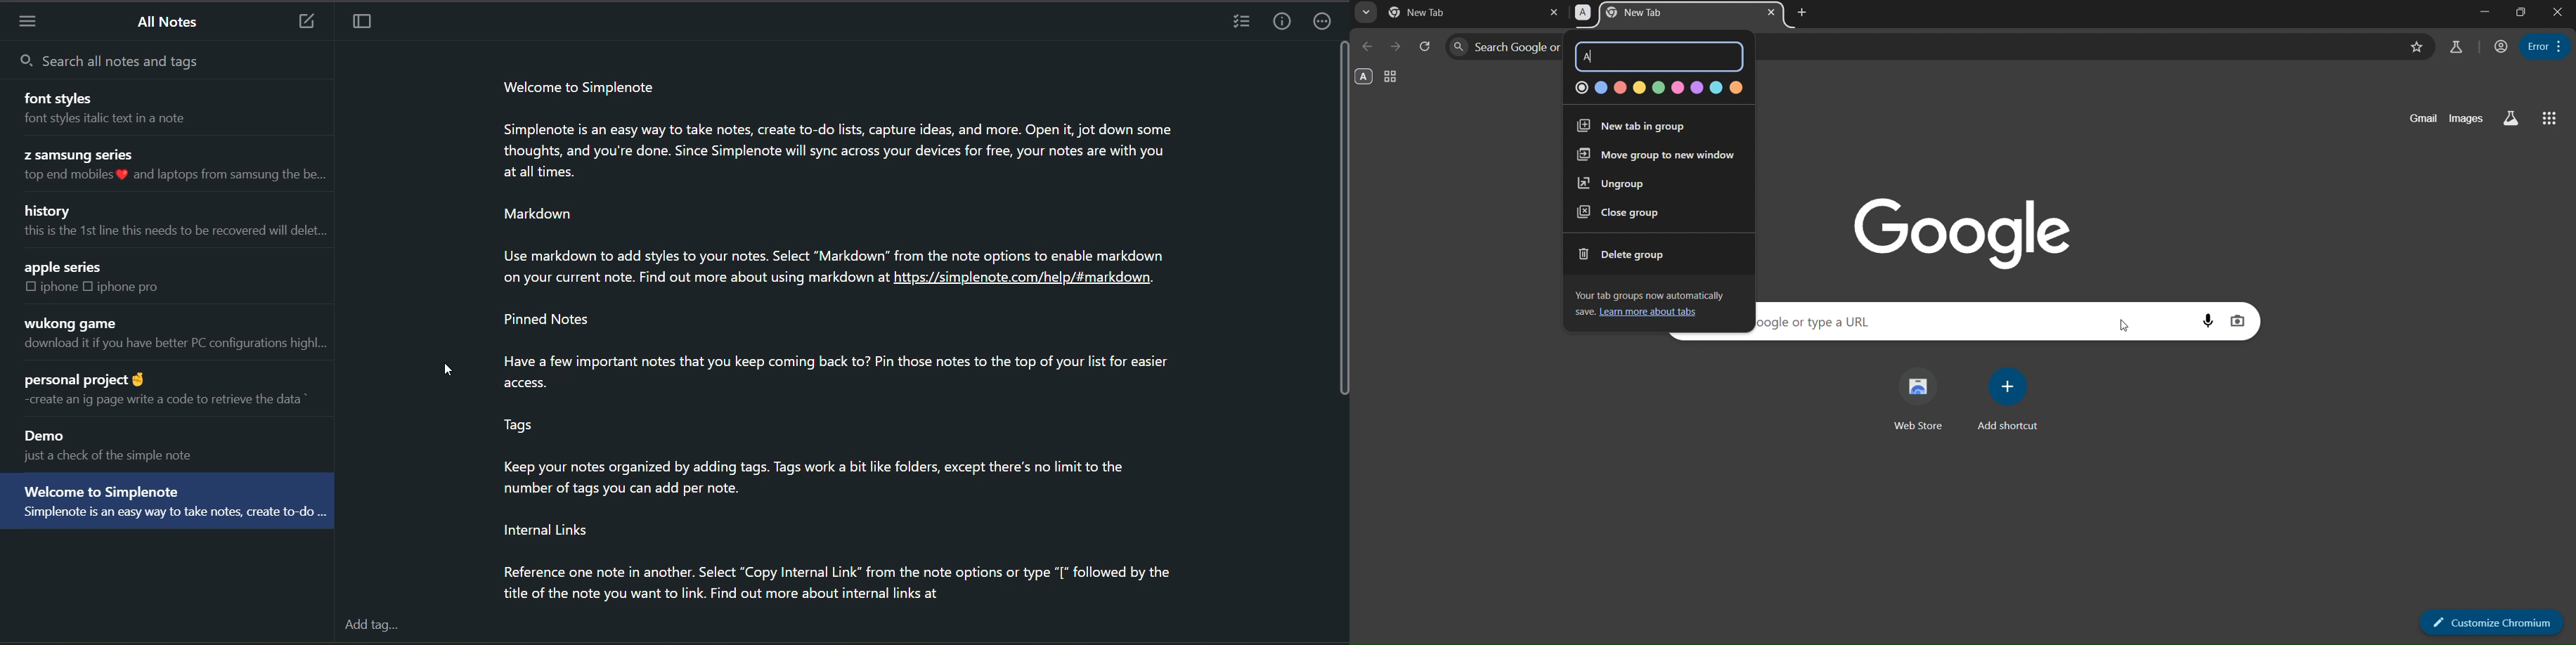  Describe the element at coordinates (2423, 119) in the screenshot. I see `gmail` at that location.